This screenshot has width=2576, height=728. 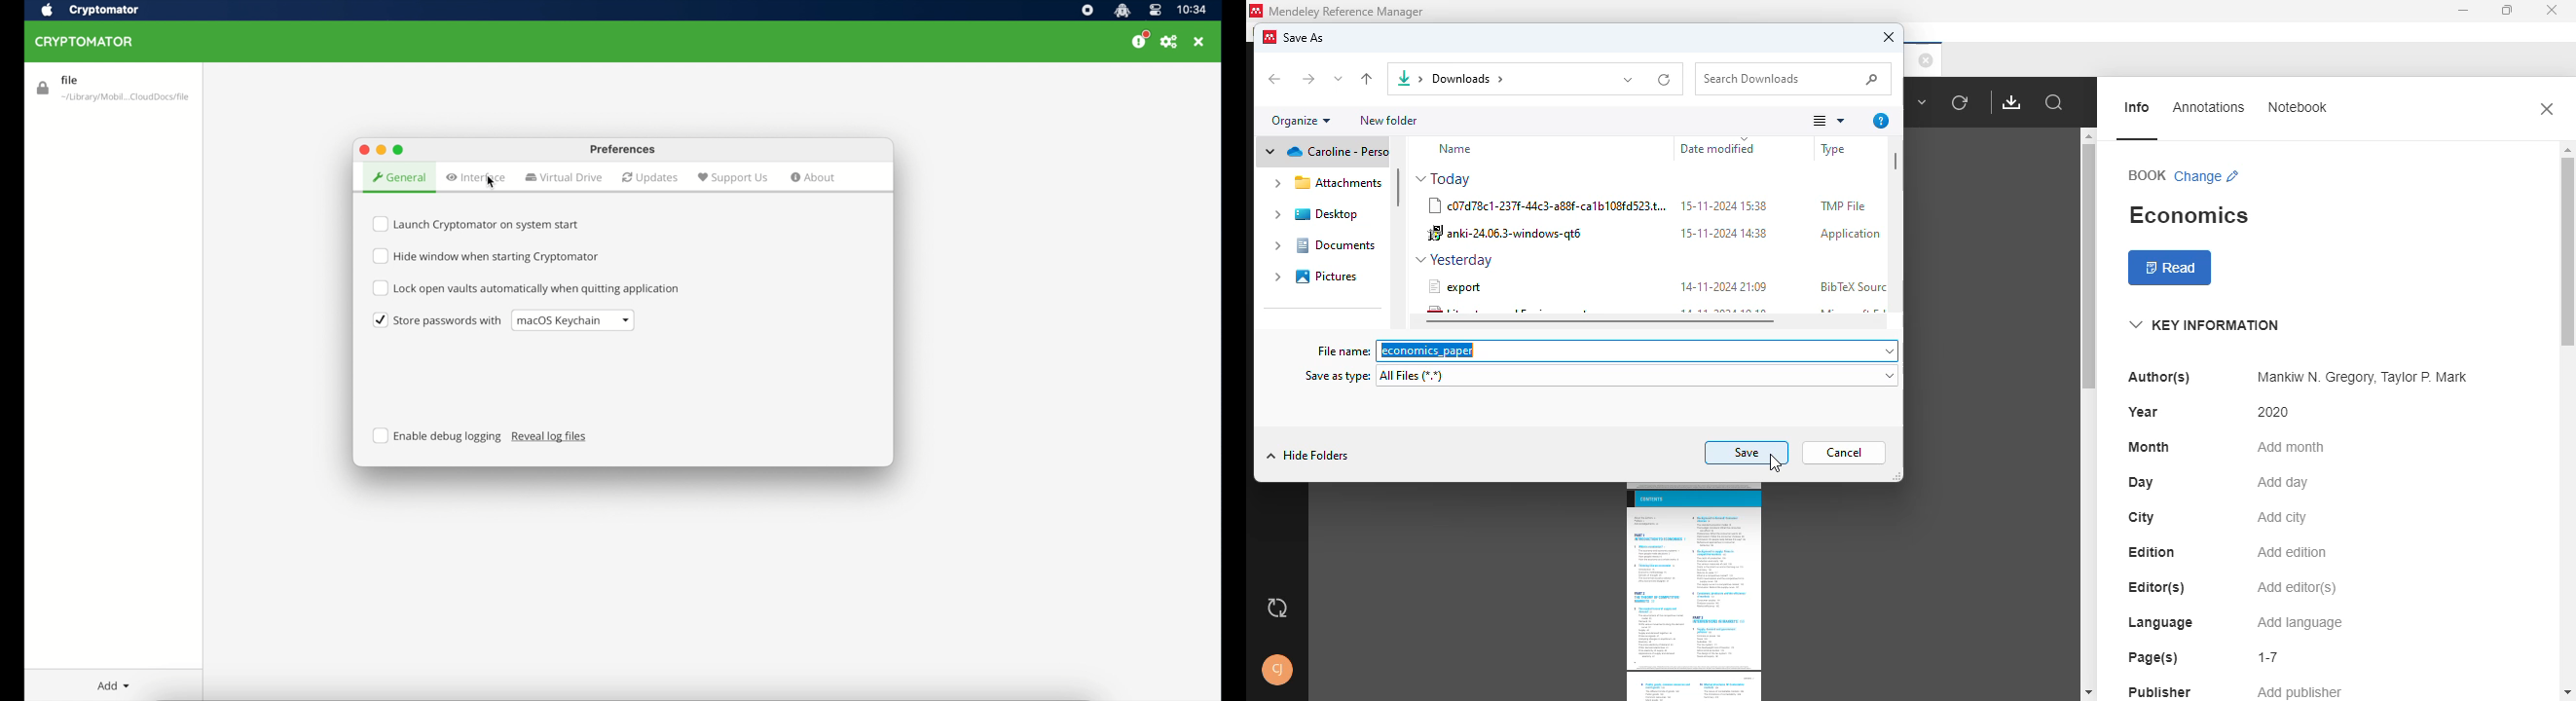 I want to click on 15-11-2024, so click(x=1722, y=233).